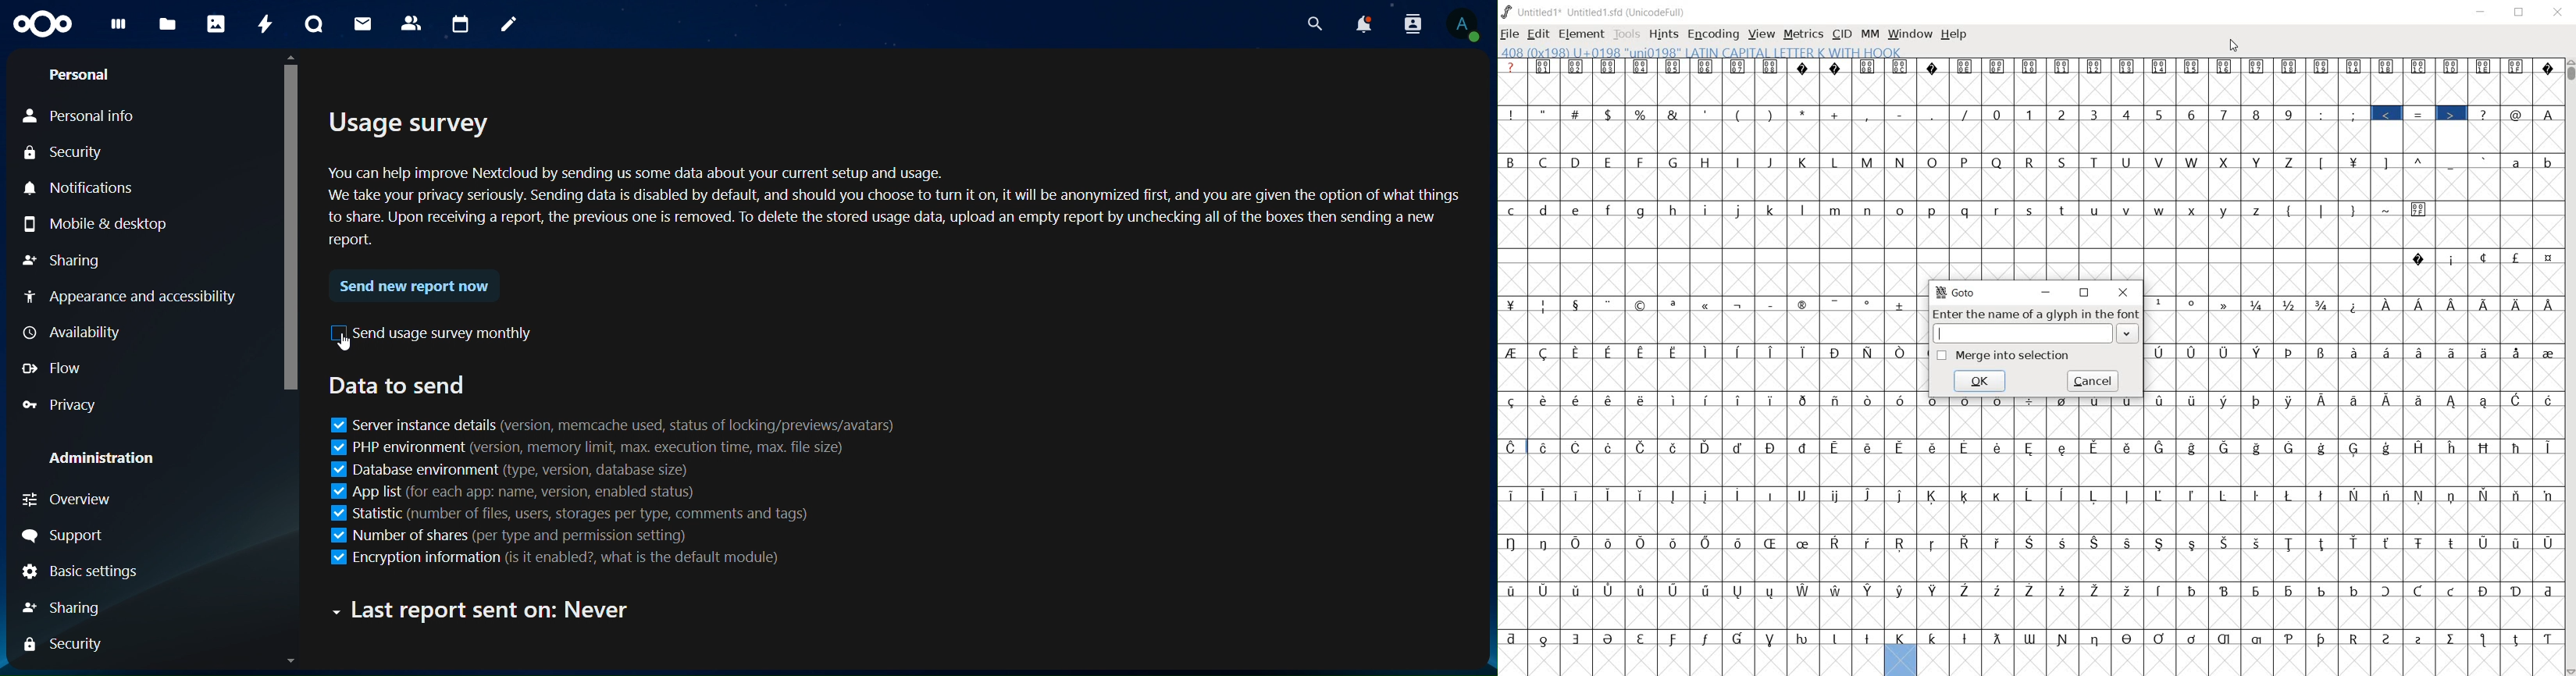 The height and width of the screenshot is (700, 2576). What do you see at coordinates (1805, 34) in the screenshot?
I see `metrics` at bounding box center [1805, 34].